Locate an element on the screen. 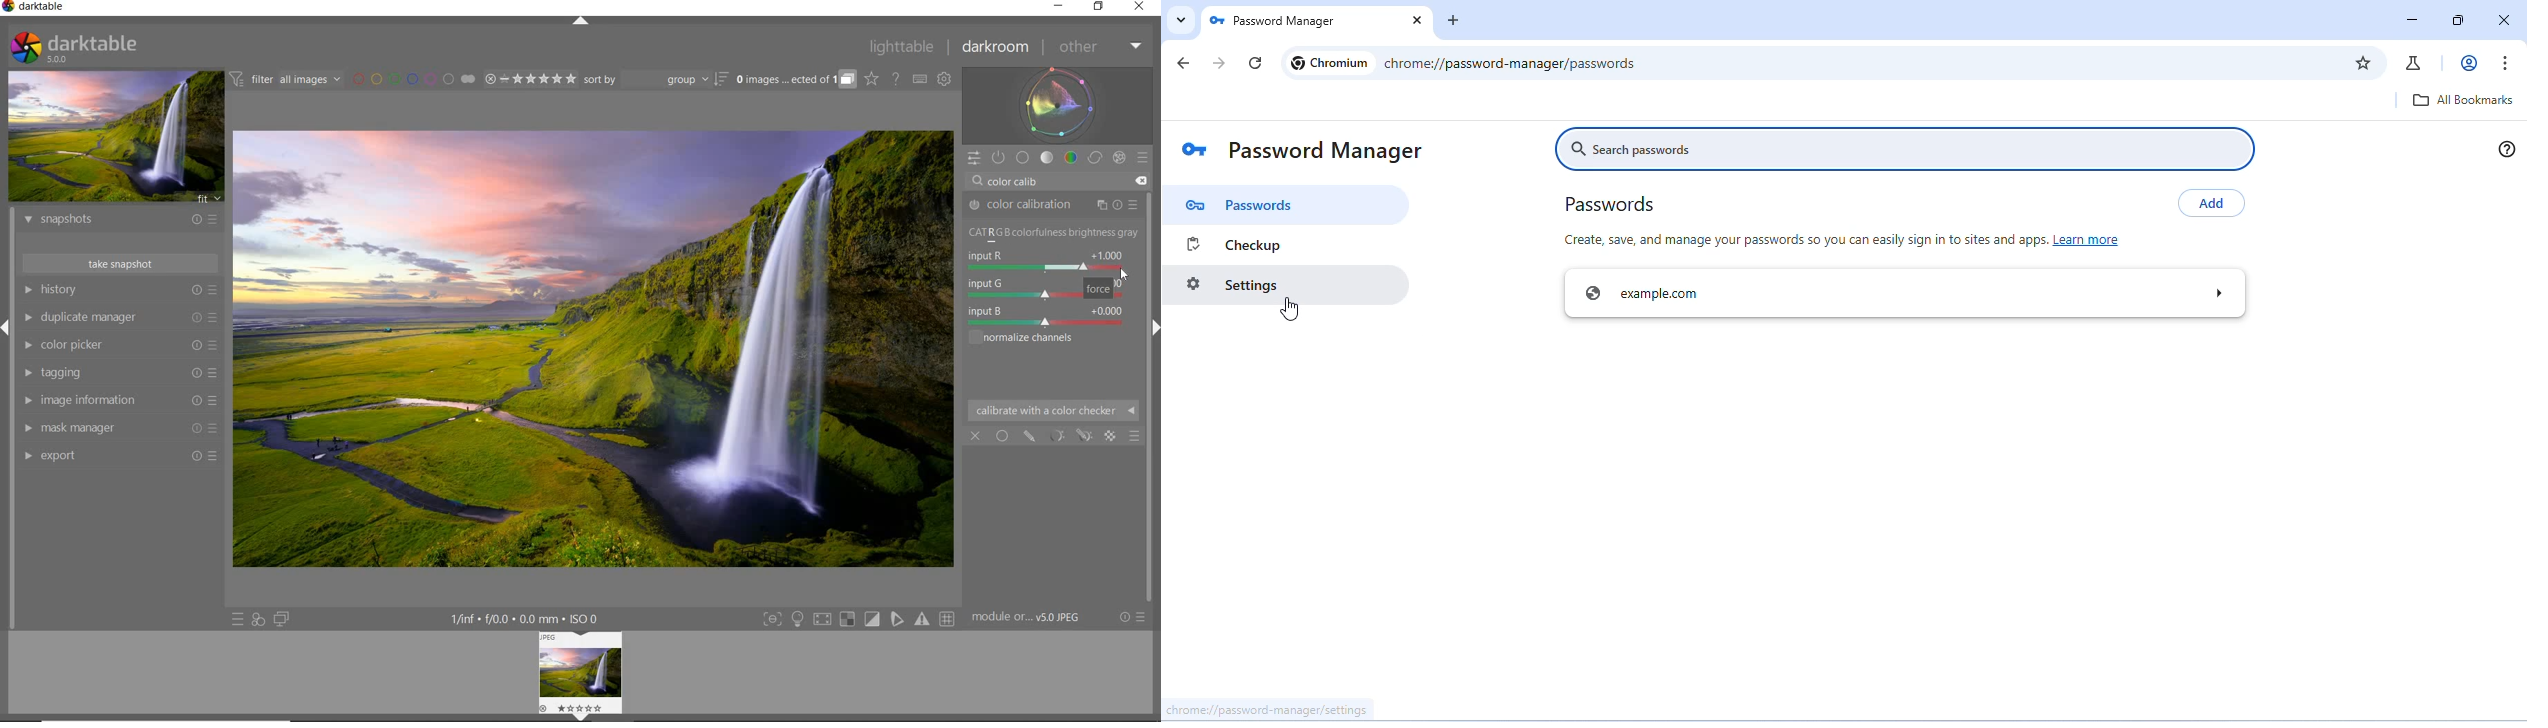  example.com is located at coordinates (1903, 295).